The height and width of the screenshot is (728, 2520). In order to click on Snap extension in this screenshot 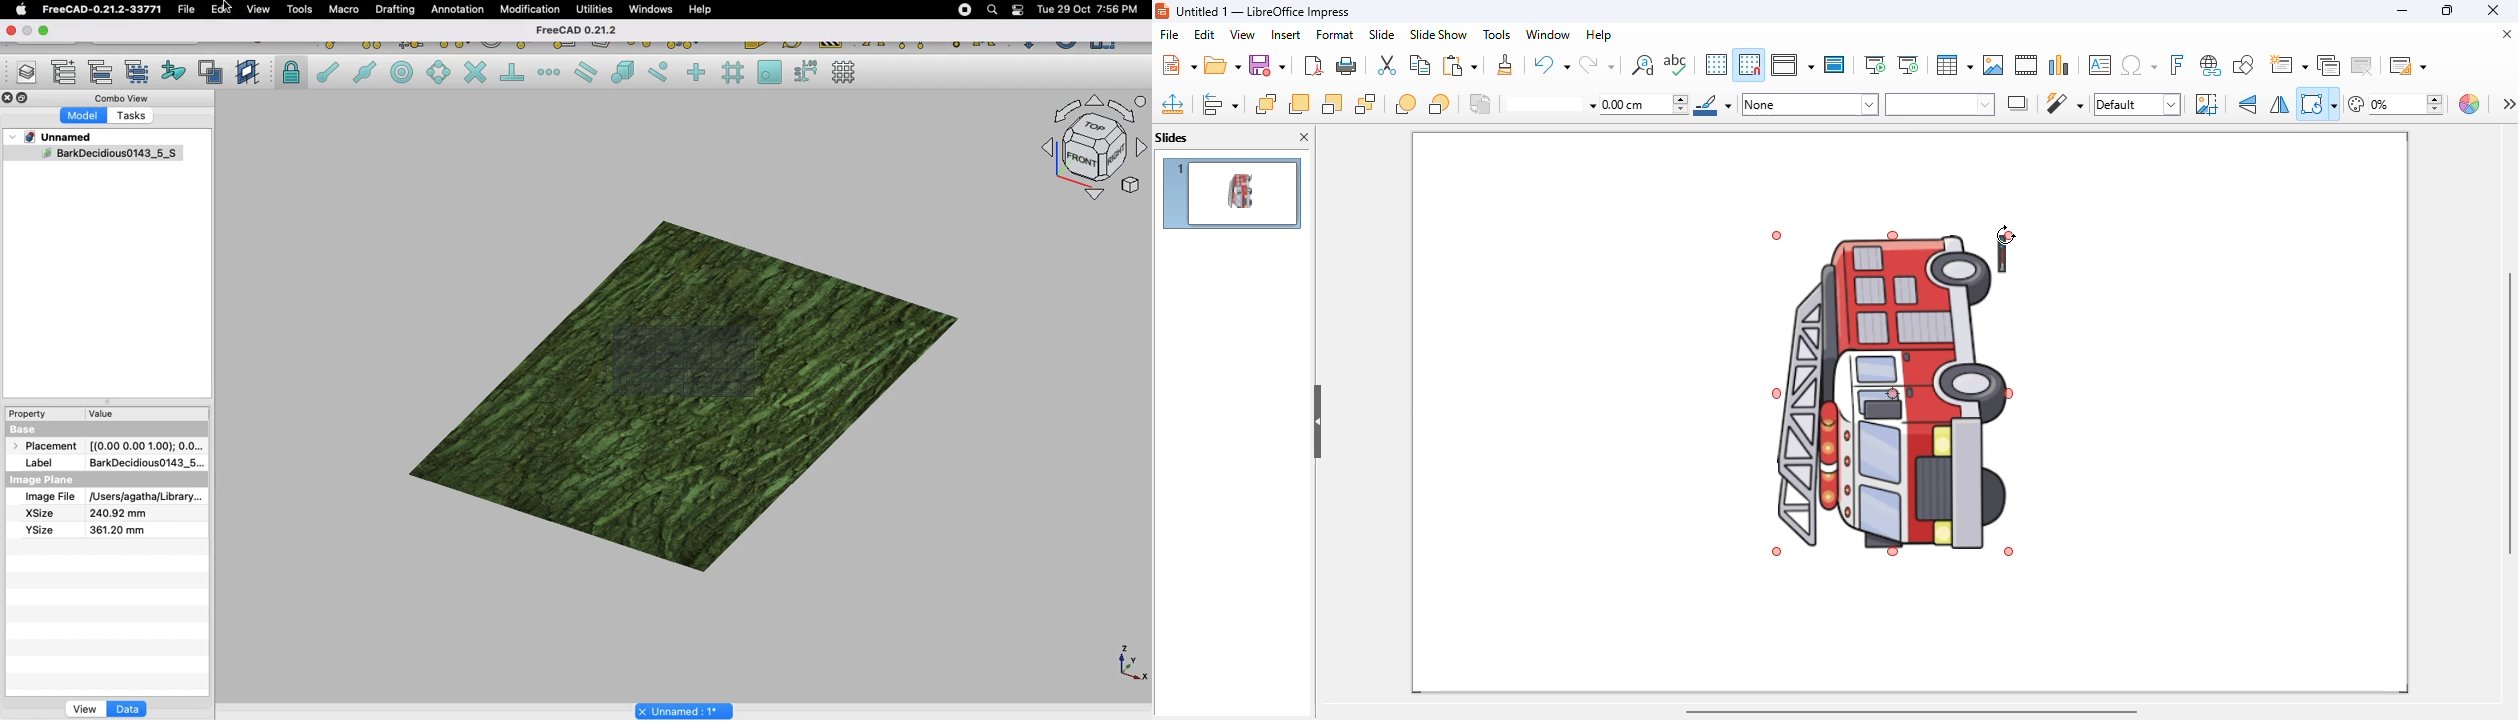, I will do `click(550, 73)`.